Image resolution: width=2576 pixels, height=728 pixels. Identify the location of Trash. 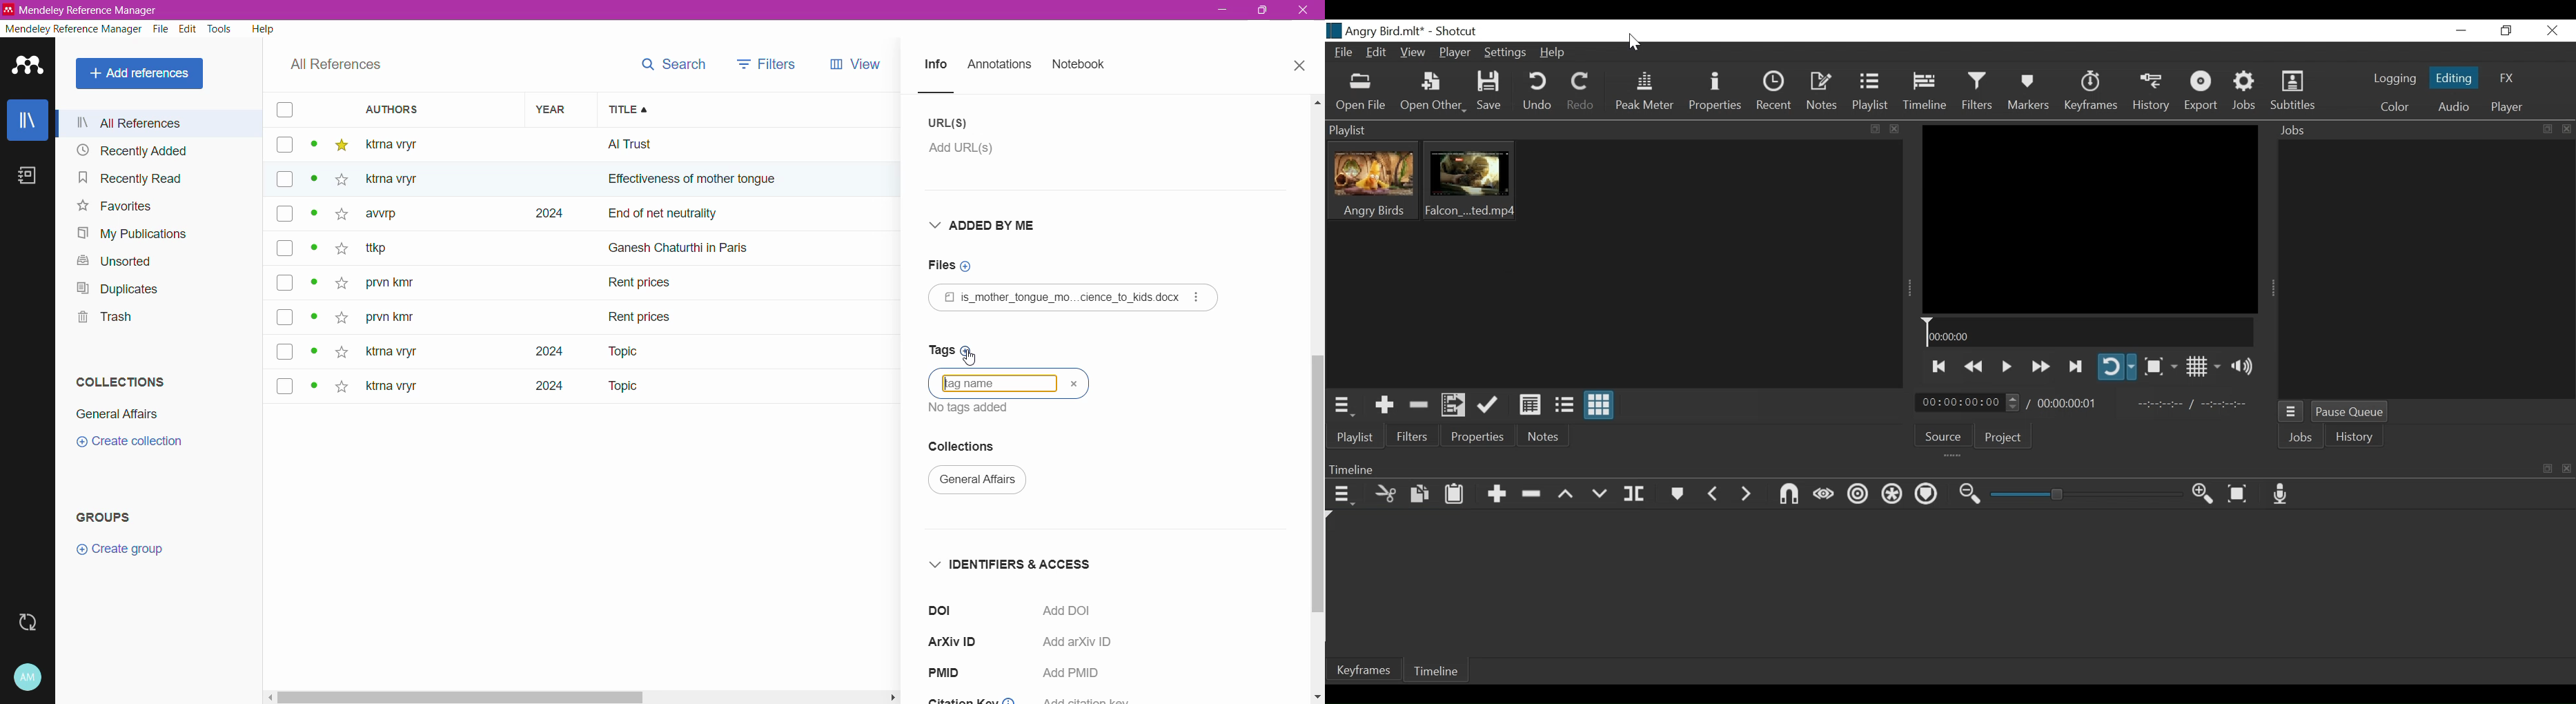
(102, 317).